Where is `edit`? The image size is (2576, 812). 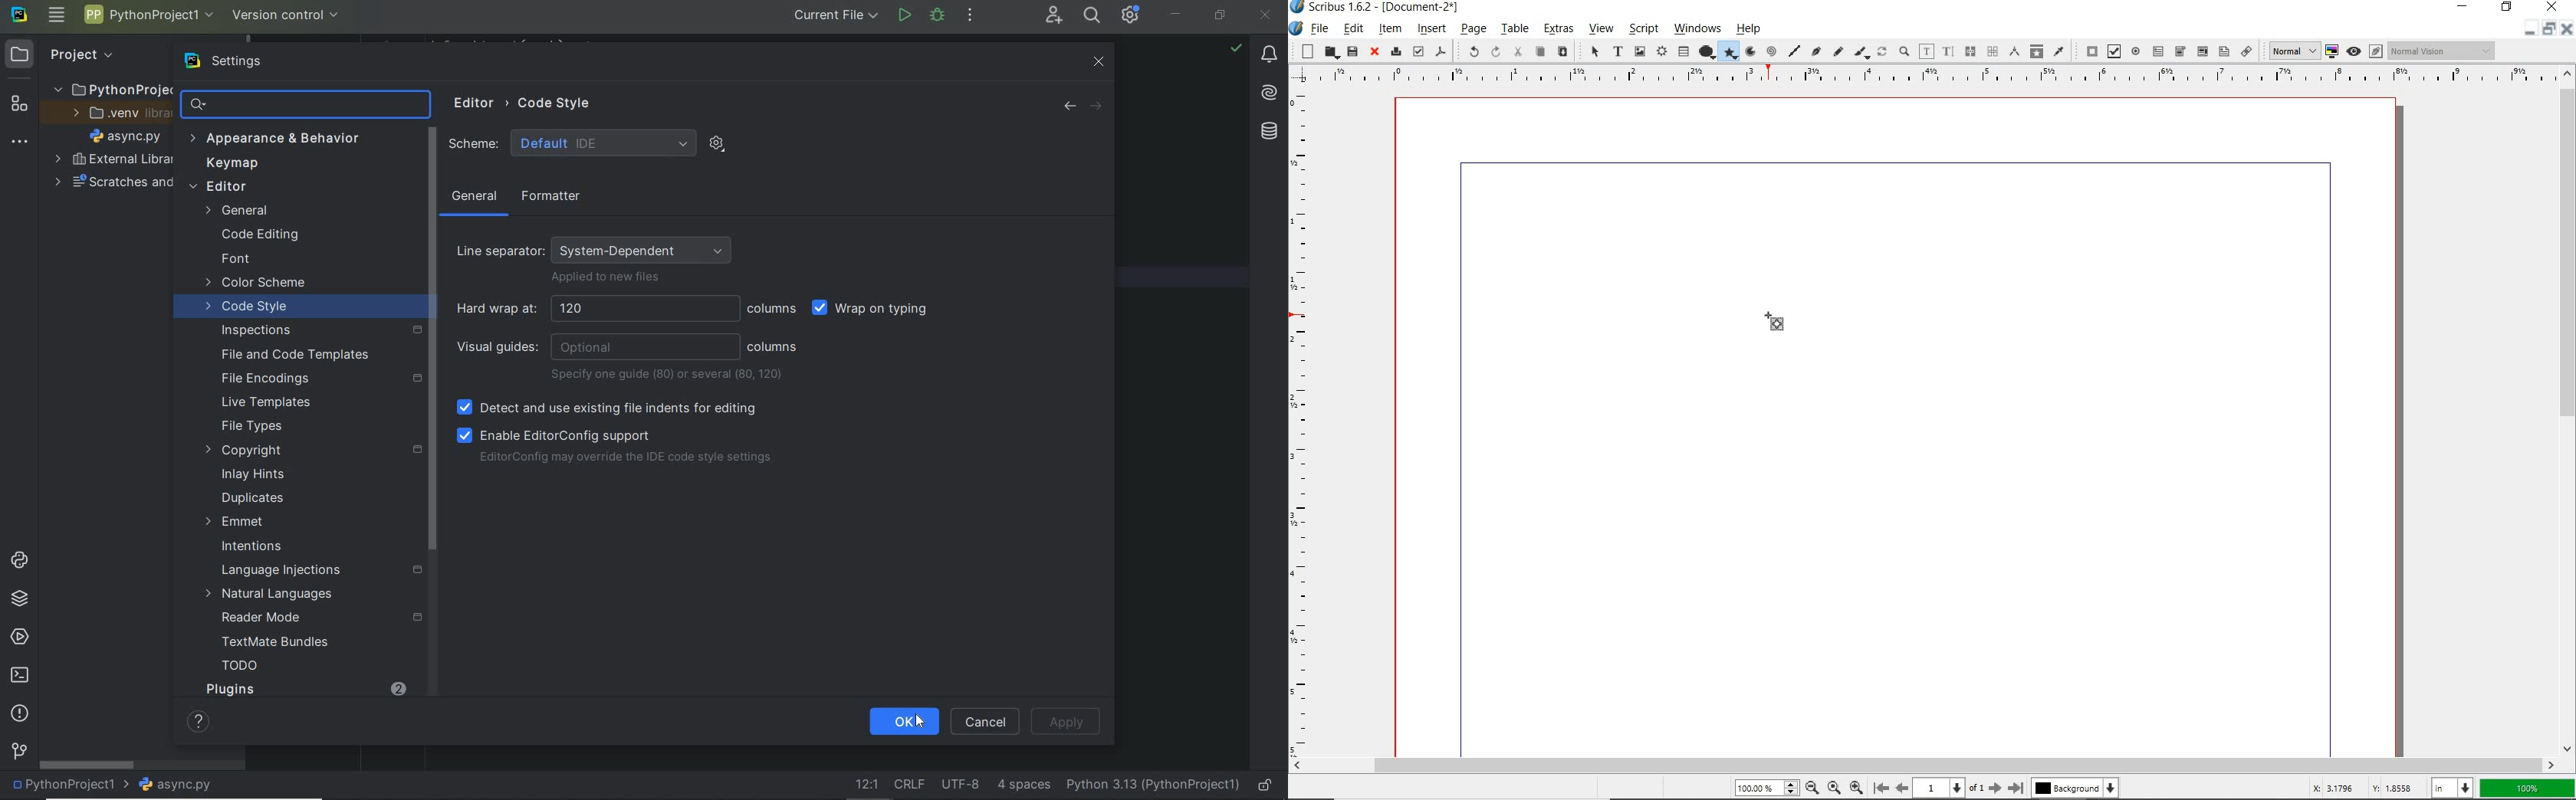 edit is located at coordinates (1352, 28).